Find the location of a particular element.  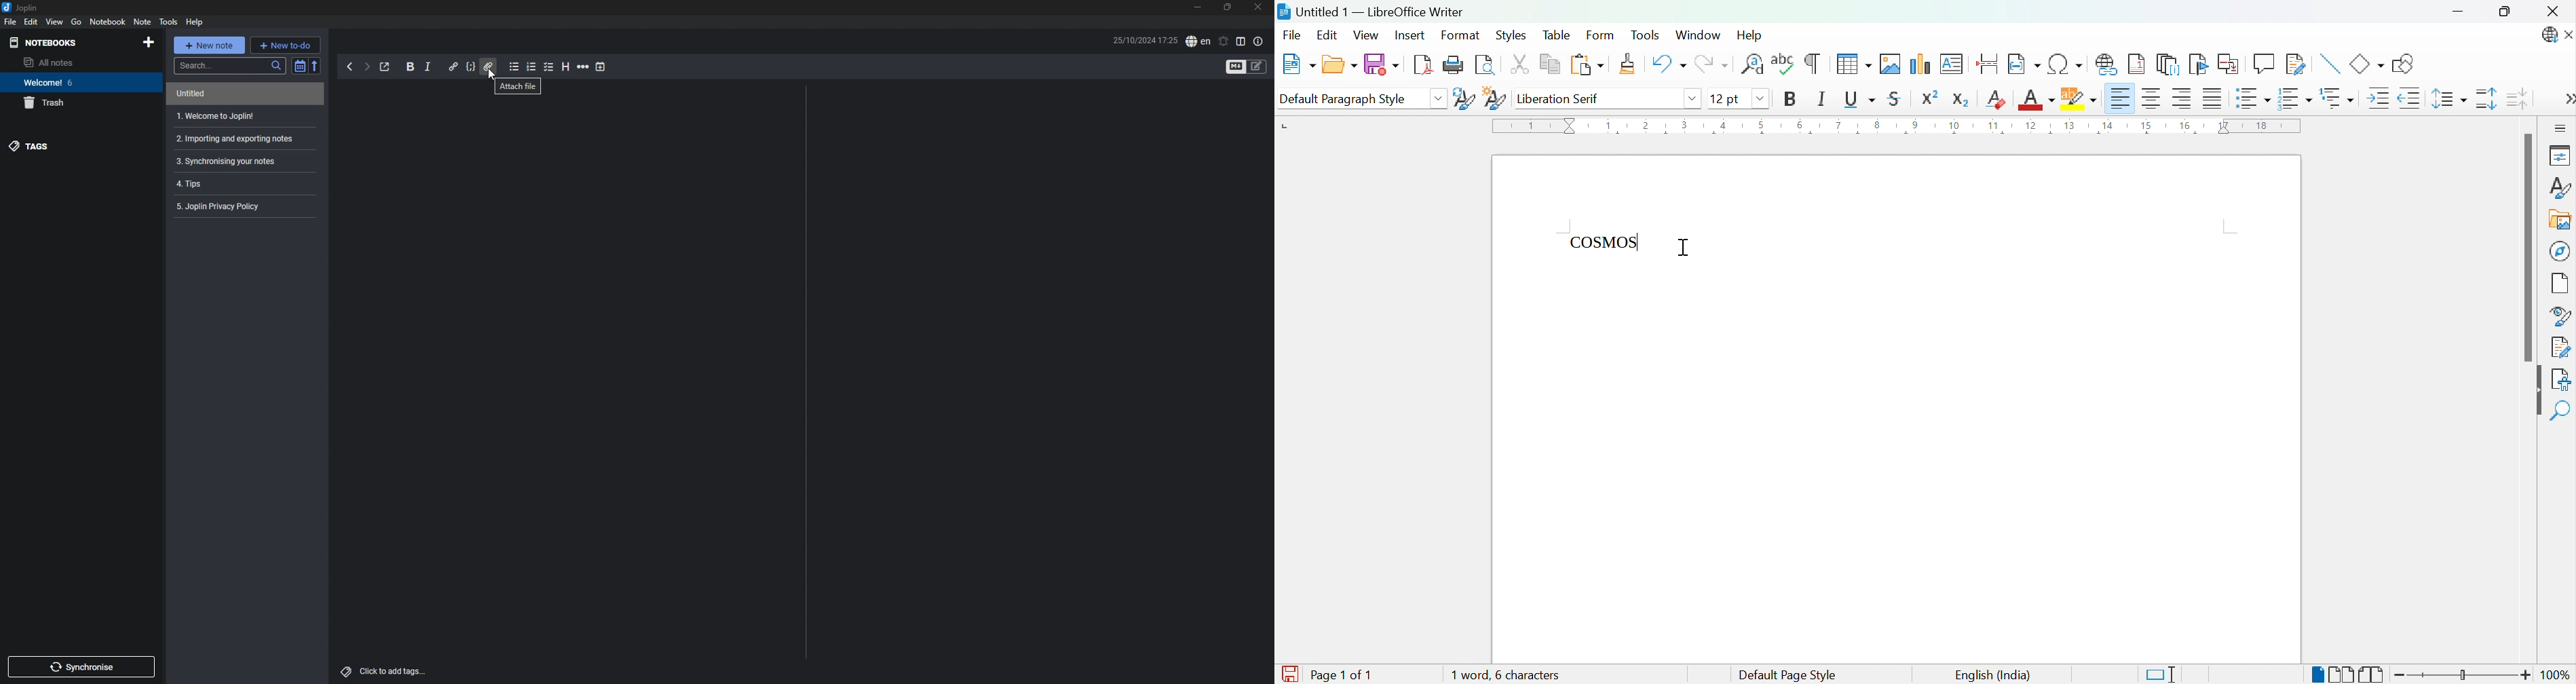

Align Left is located at coordinates (2120, 98).